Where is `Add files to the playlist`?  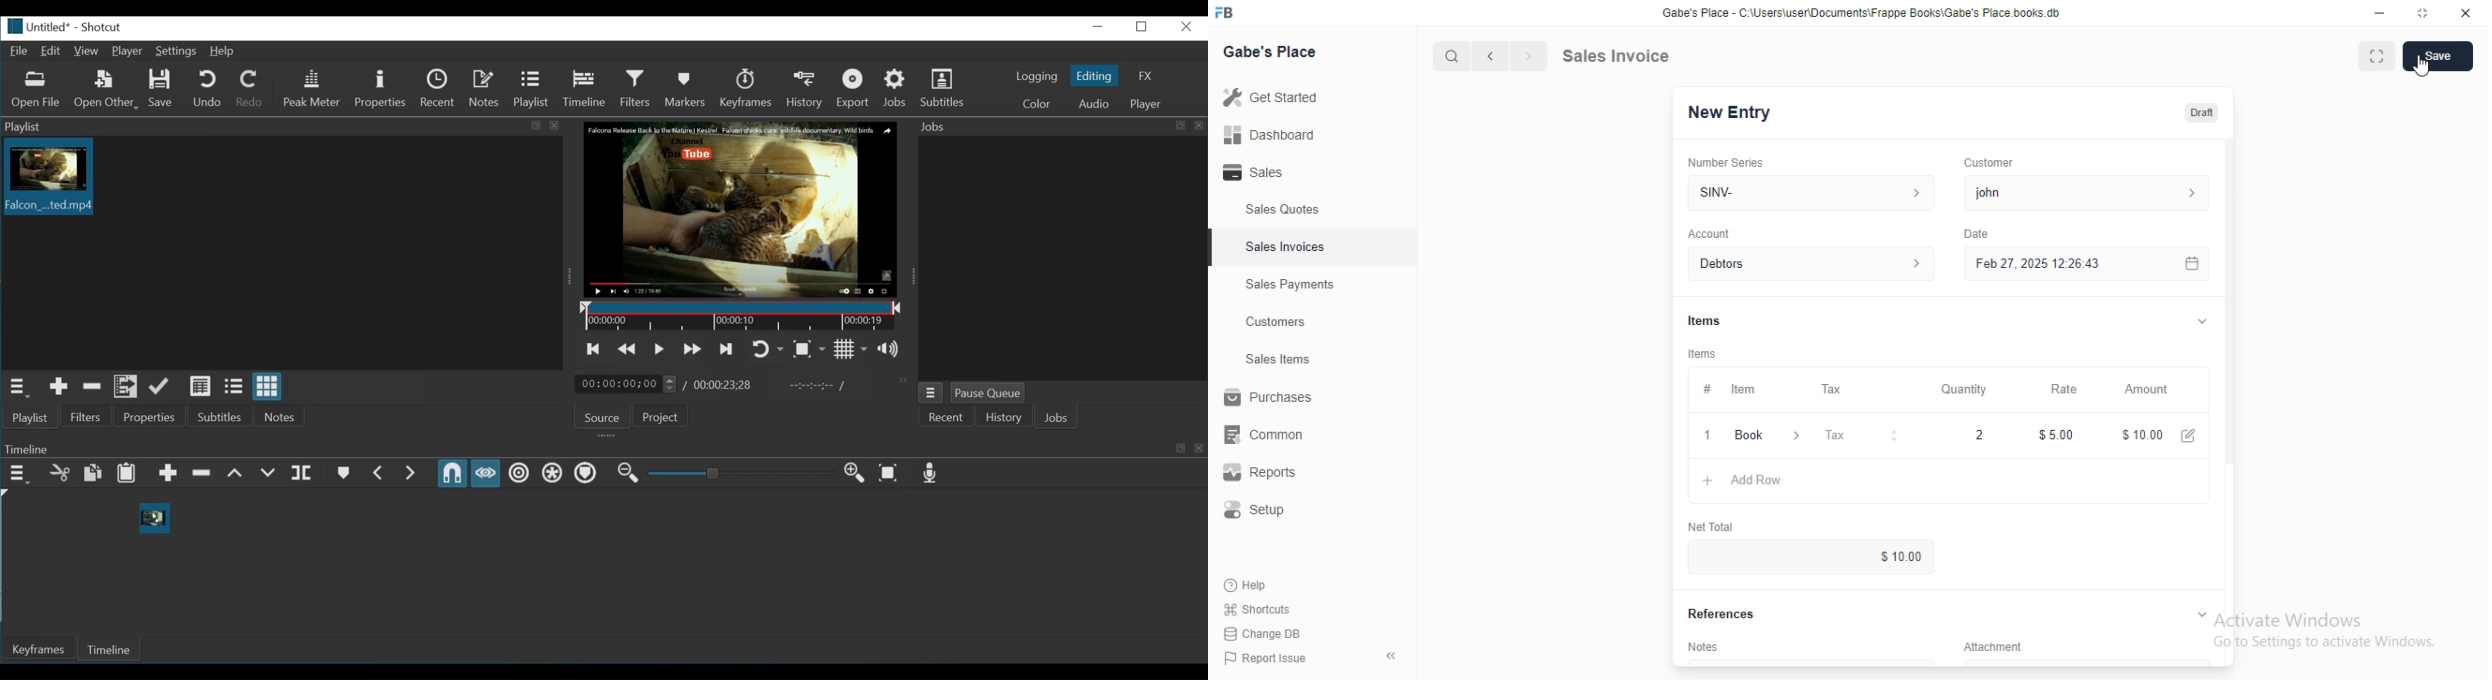
Add files to the playlist is located at coordinates (124, 387).